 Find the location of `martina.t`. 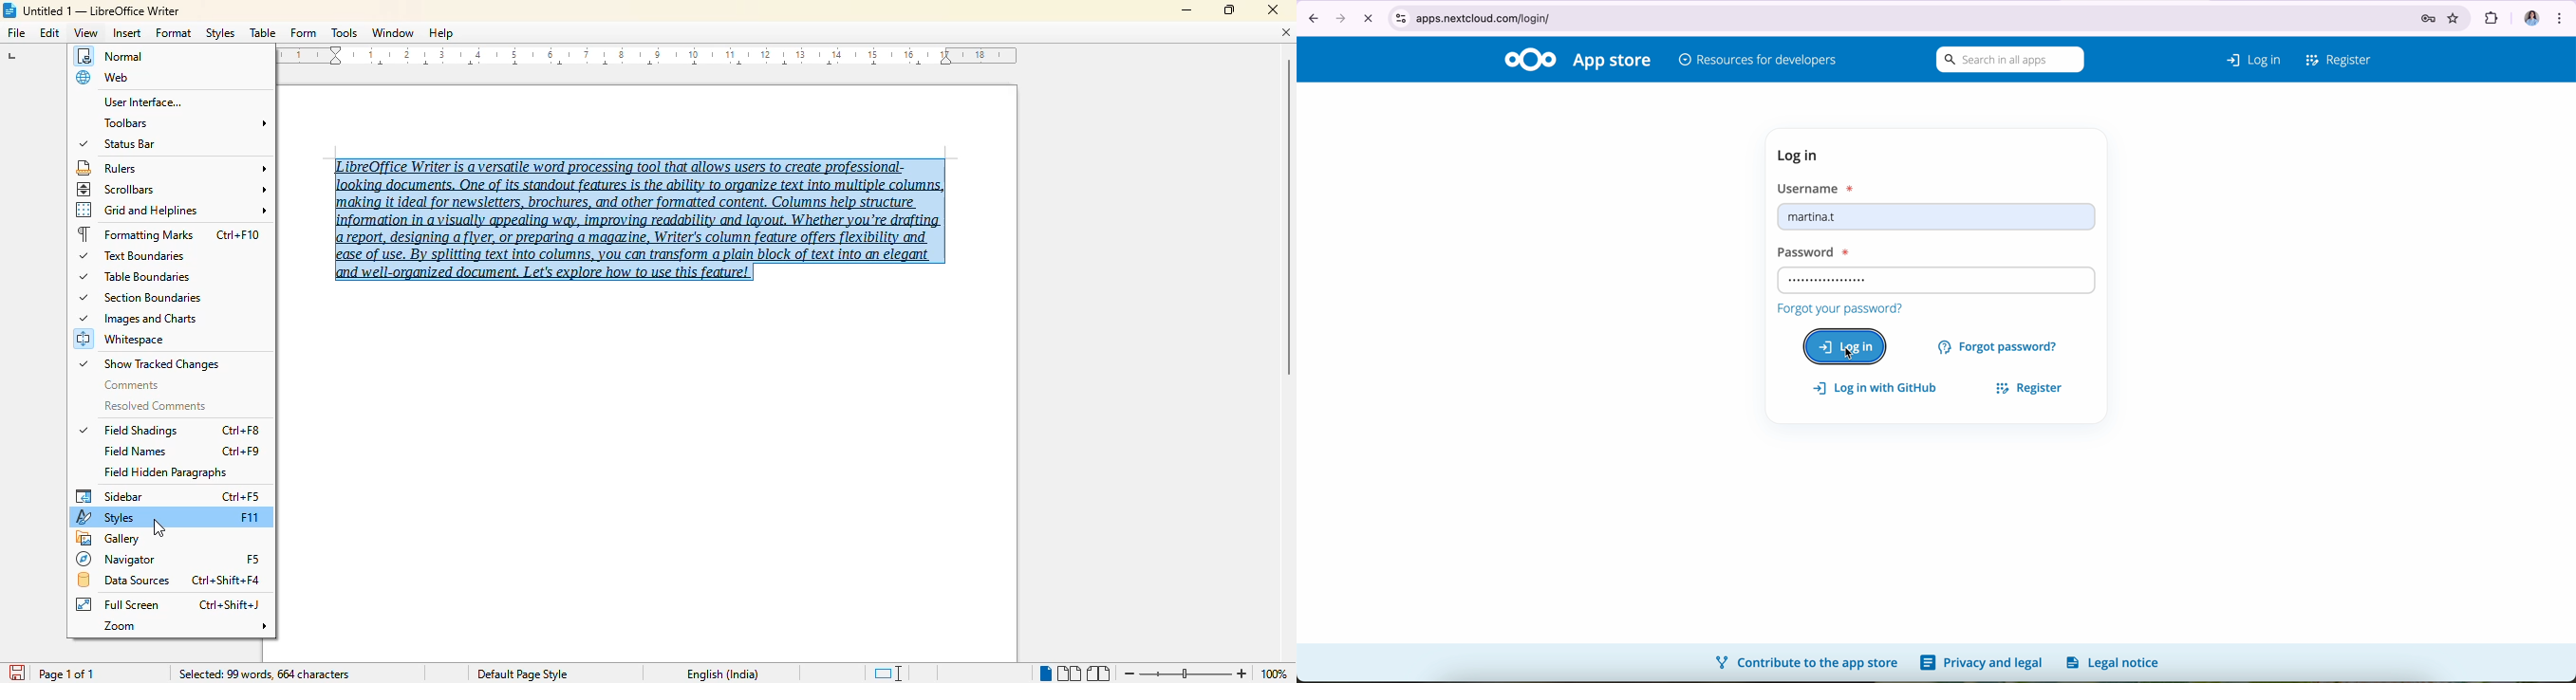

martina.t is located at coordinates (1937, 219).